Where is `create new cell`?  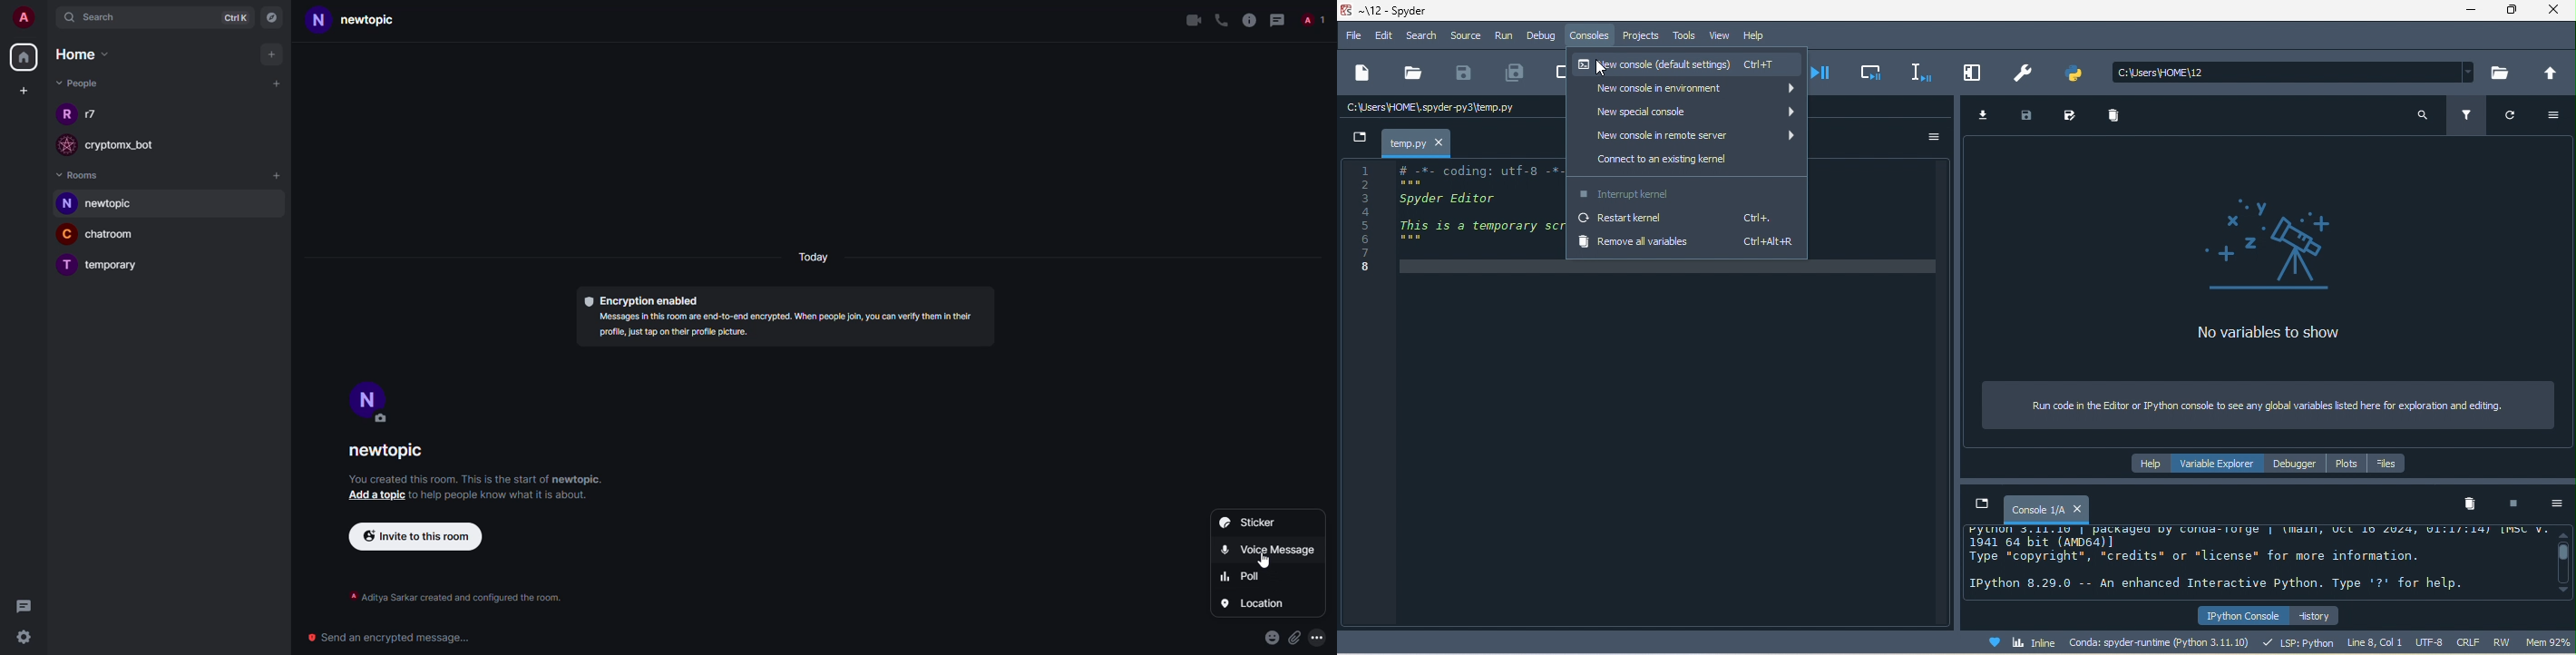 create new cell is located at coordinates (1556, 73).